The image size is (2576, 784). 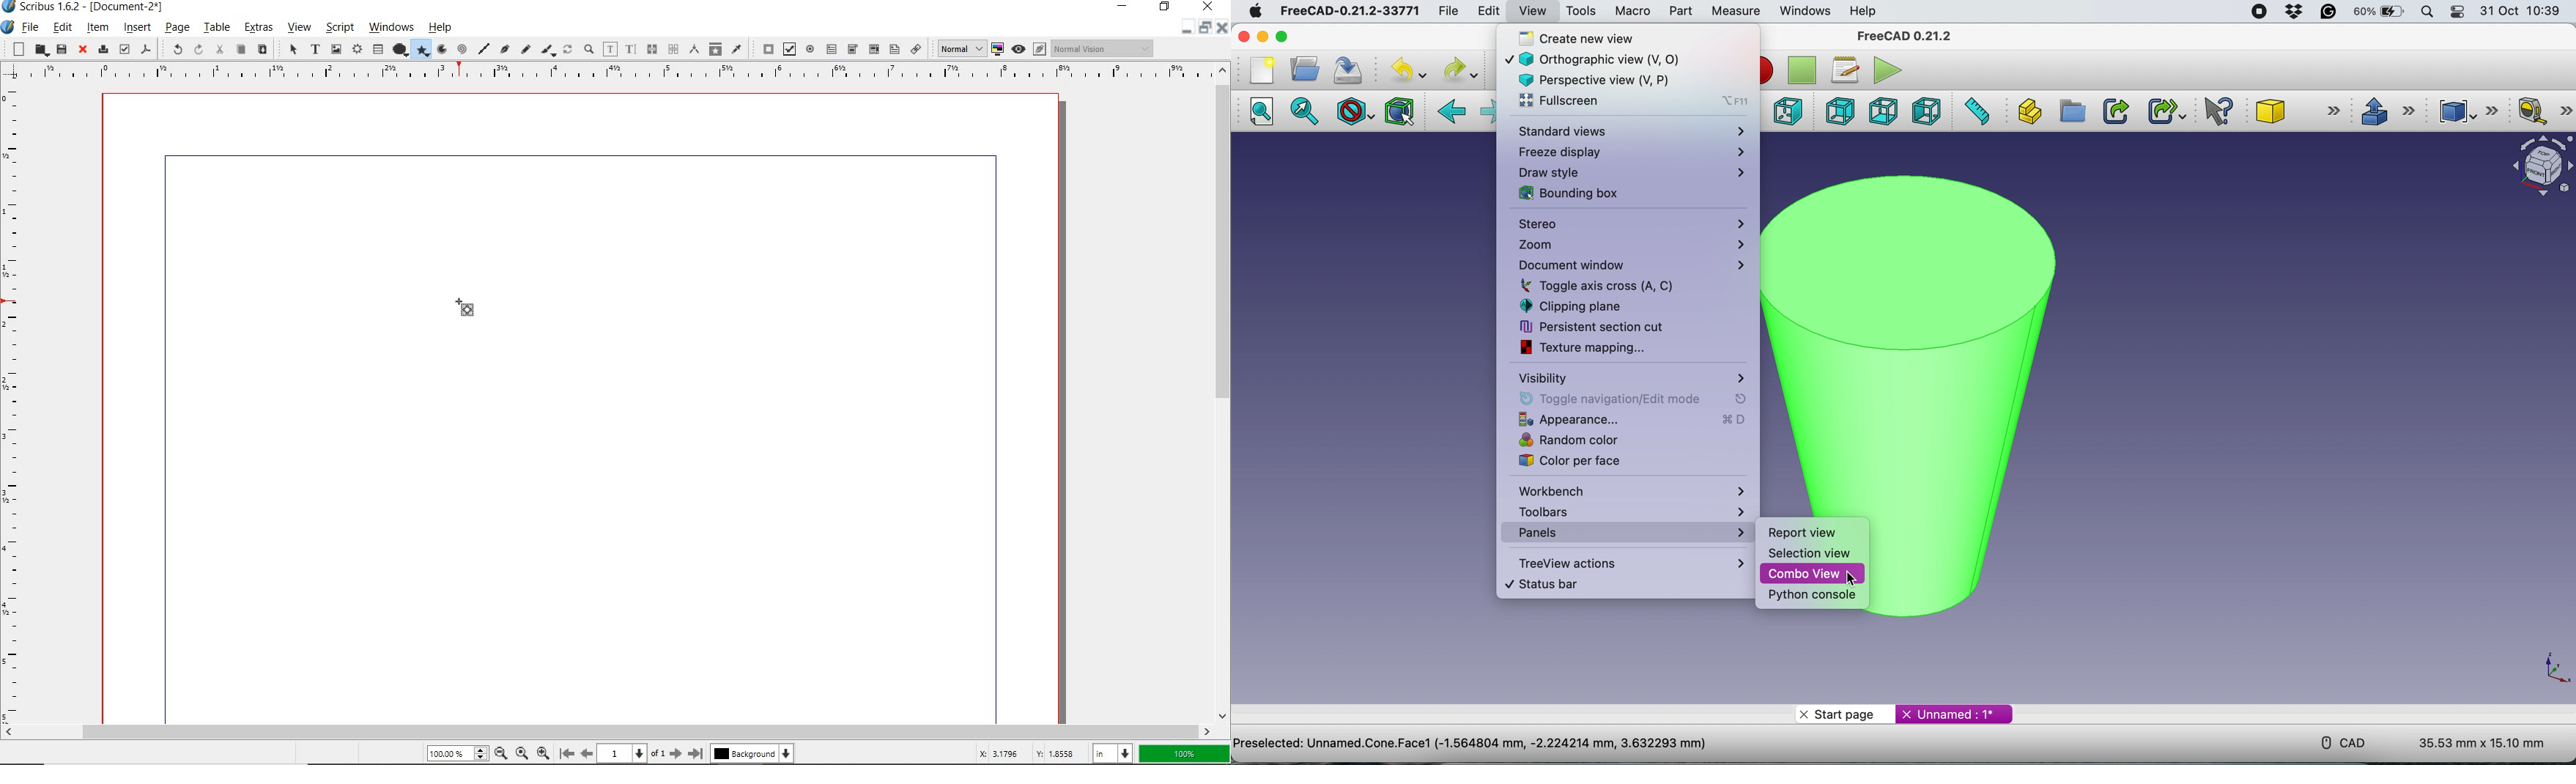 I want to click on file, so click(x=31, y=27).